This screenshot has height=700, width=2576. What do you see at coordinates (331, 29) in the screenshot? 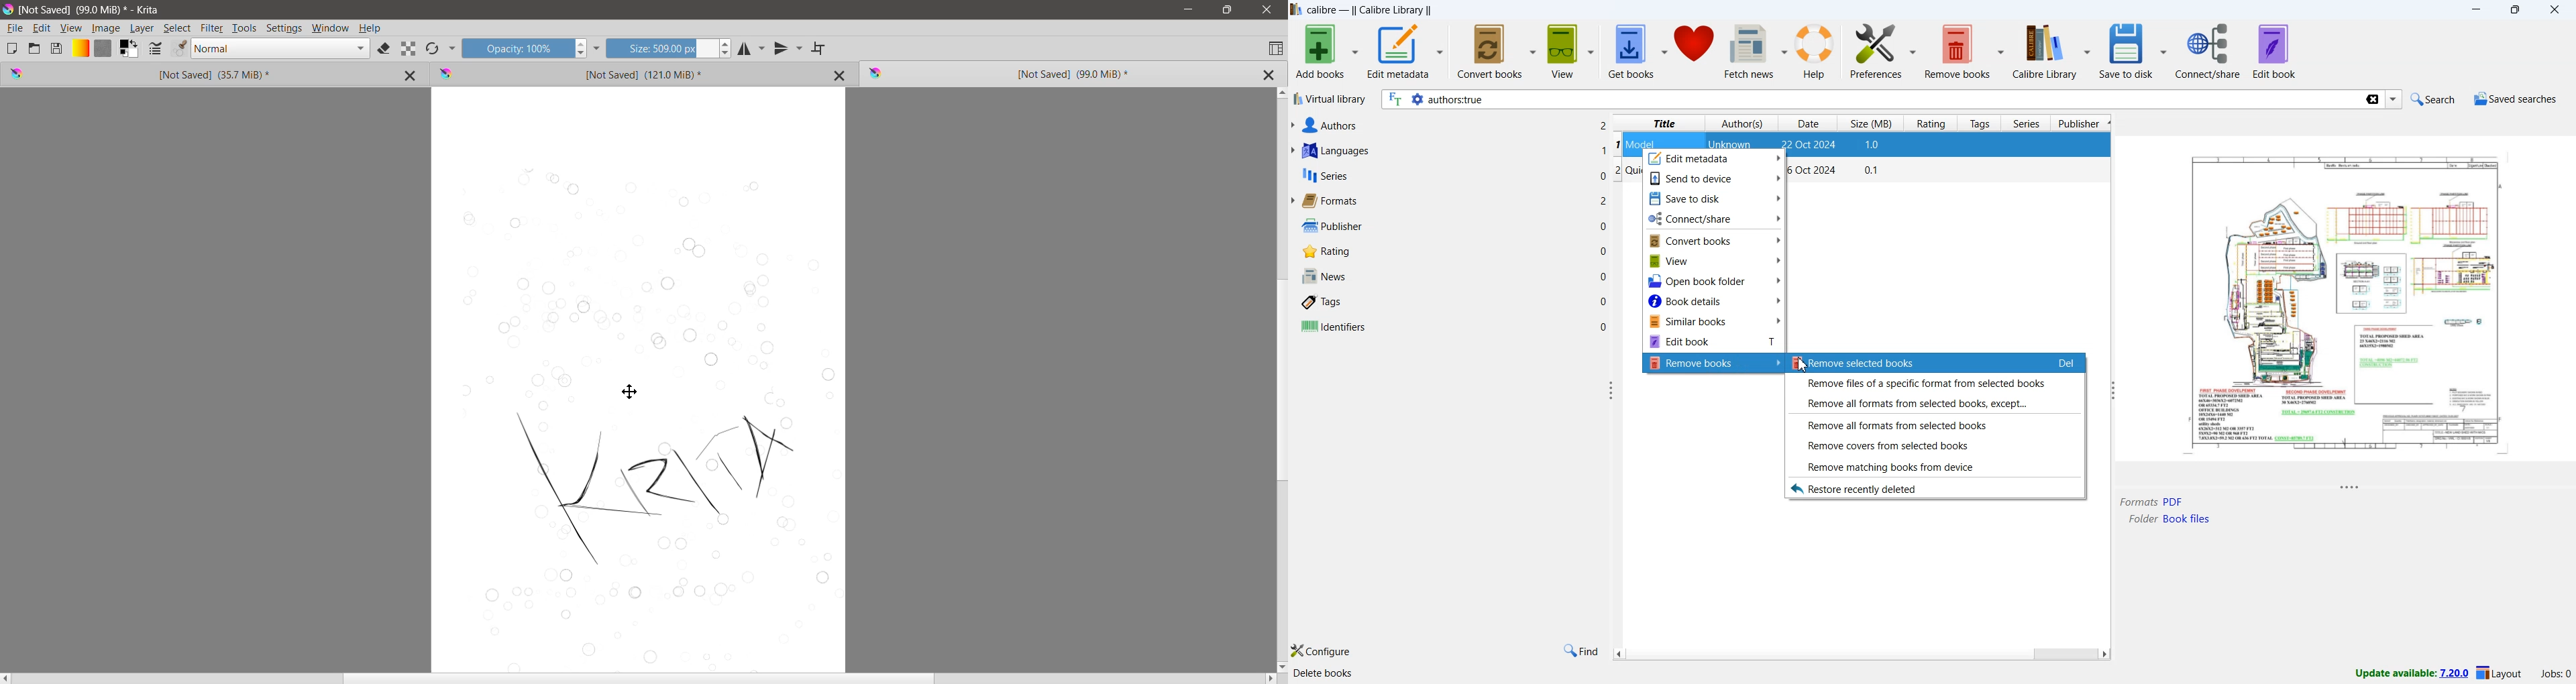
I see `Window` at bounding box center [331, 29].